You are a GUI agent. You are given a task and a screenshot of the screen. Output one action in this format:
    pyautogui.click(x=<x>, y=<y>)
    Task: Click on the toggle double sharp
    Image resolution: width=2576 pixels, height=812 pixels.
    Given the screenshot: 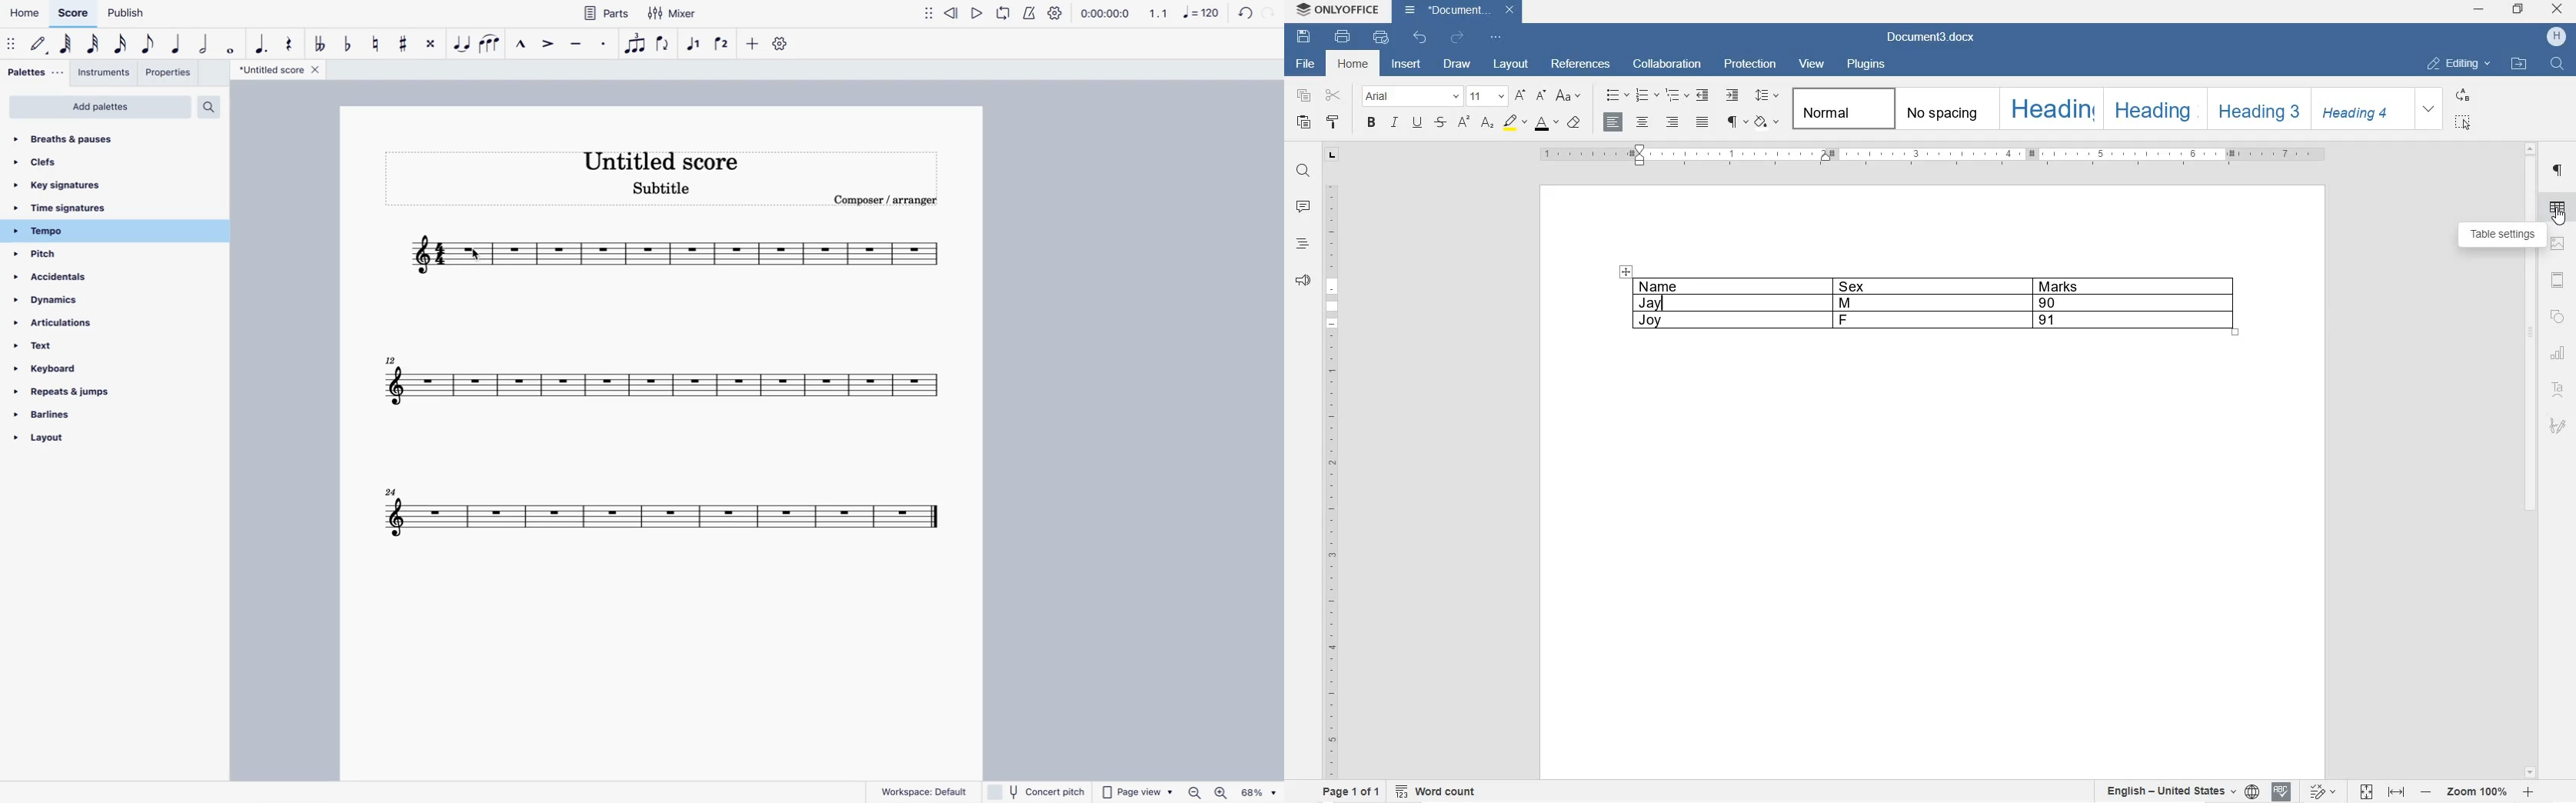 What is the action you would take?
    pyautogui.click(x=433, y=43)
    